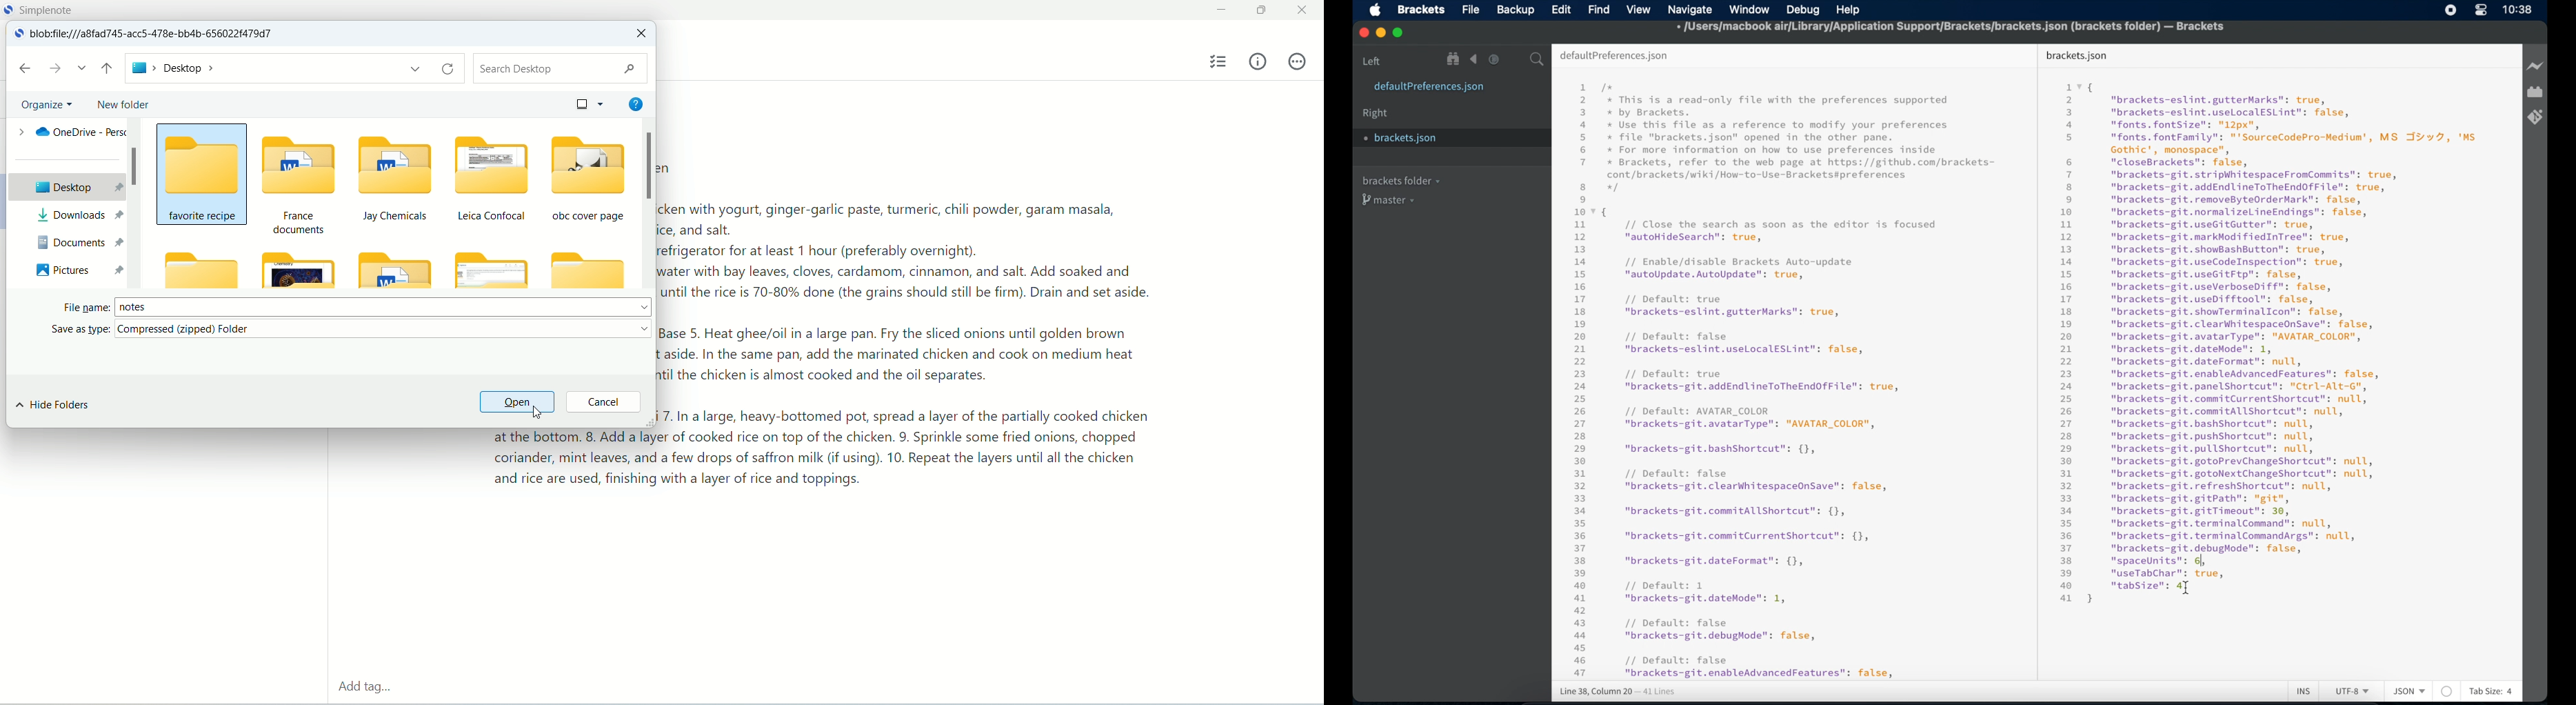  What do you see at coordinates (2451, 10) in the screenshot?
I see `screen recorder icon` at bounding box center [2451, 10].